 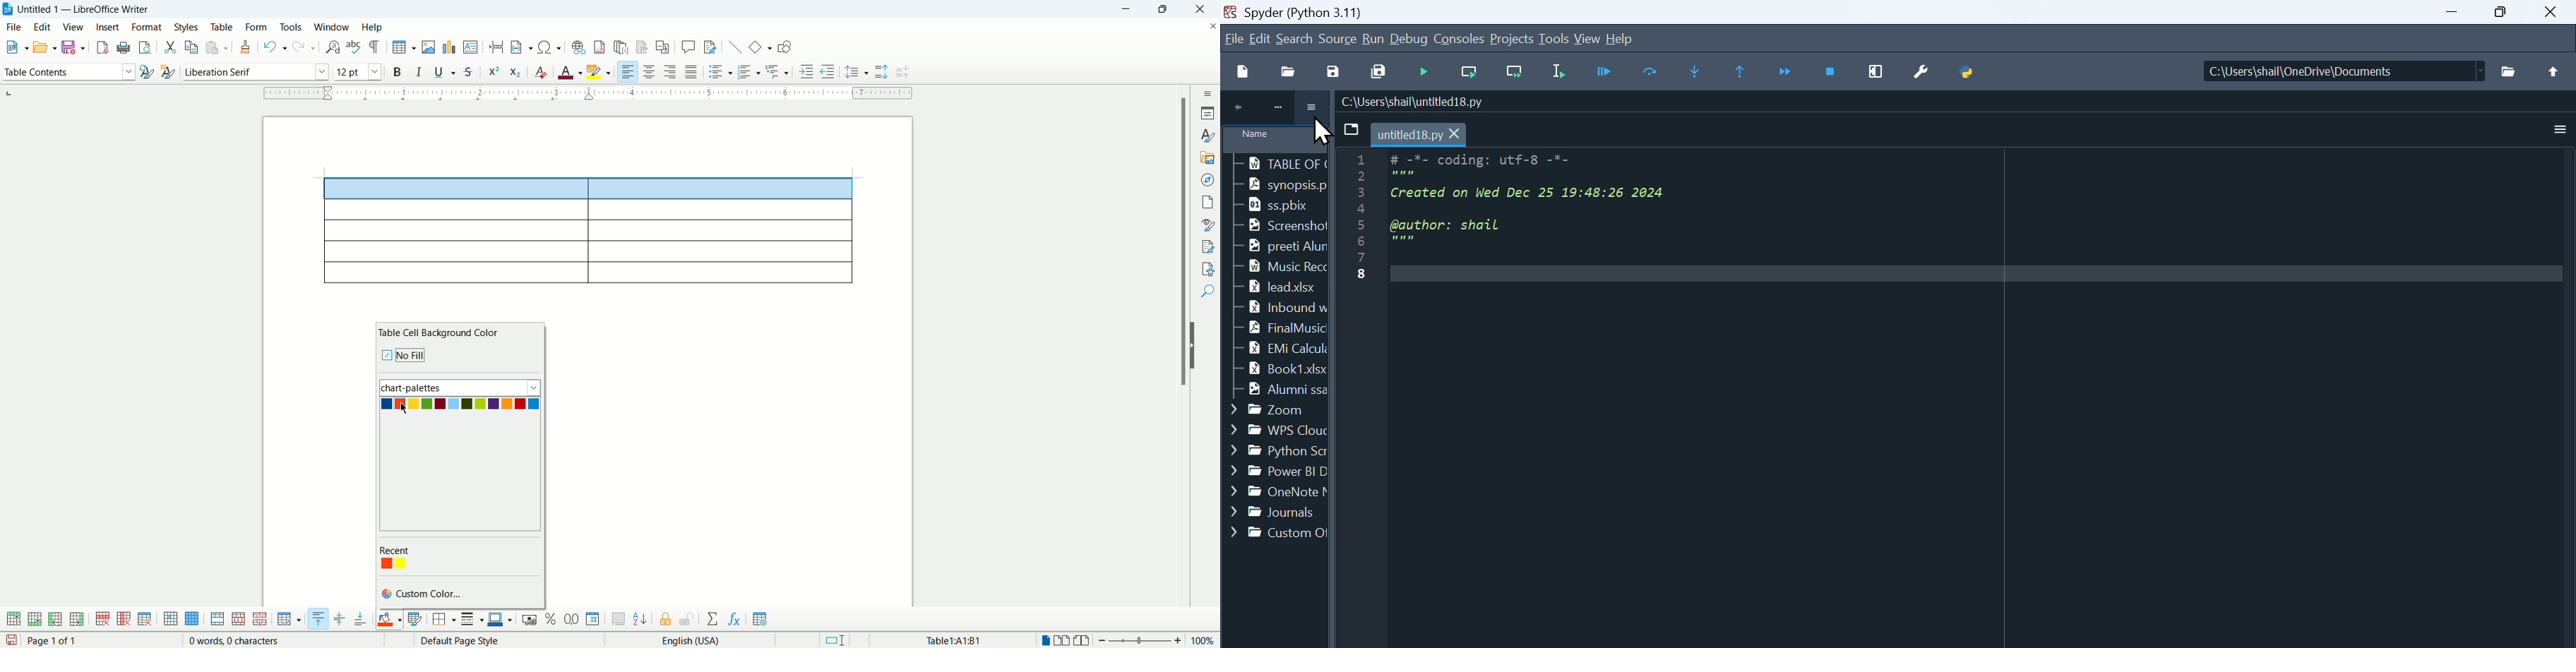 I want to click on find and replace, so click(x=334, y=48).